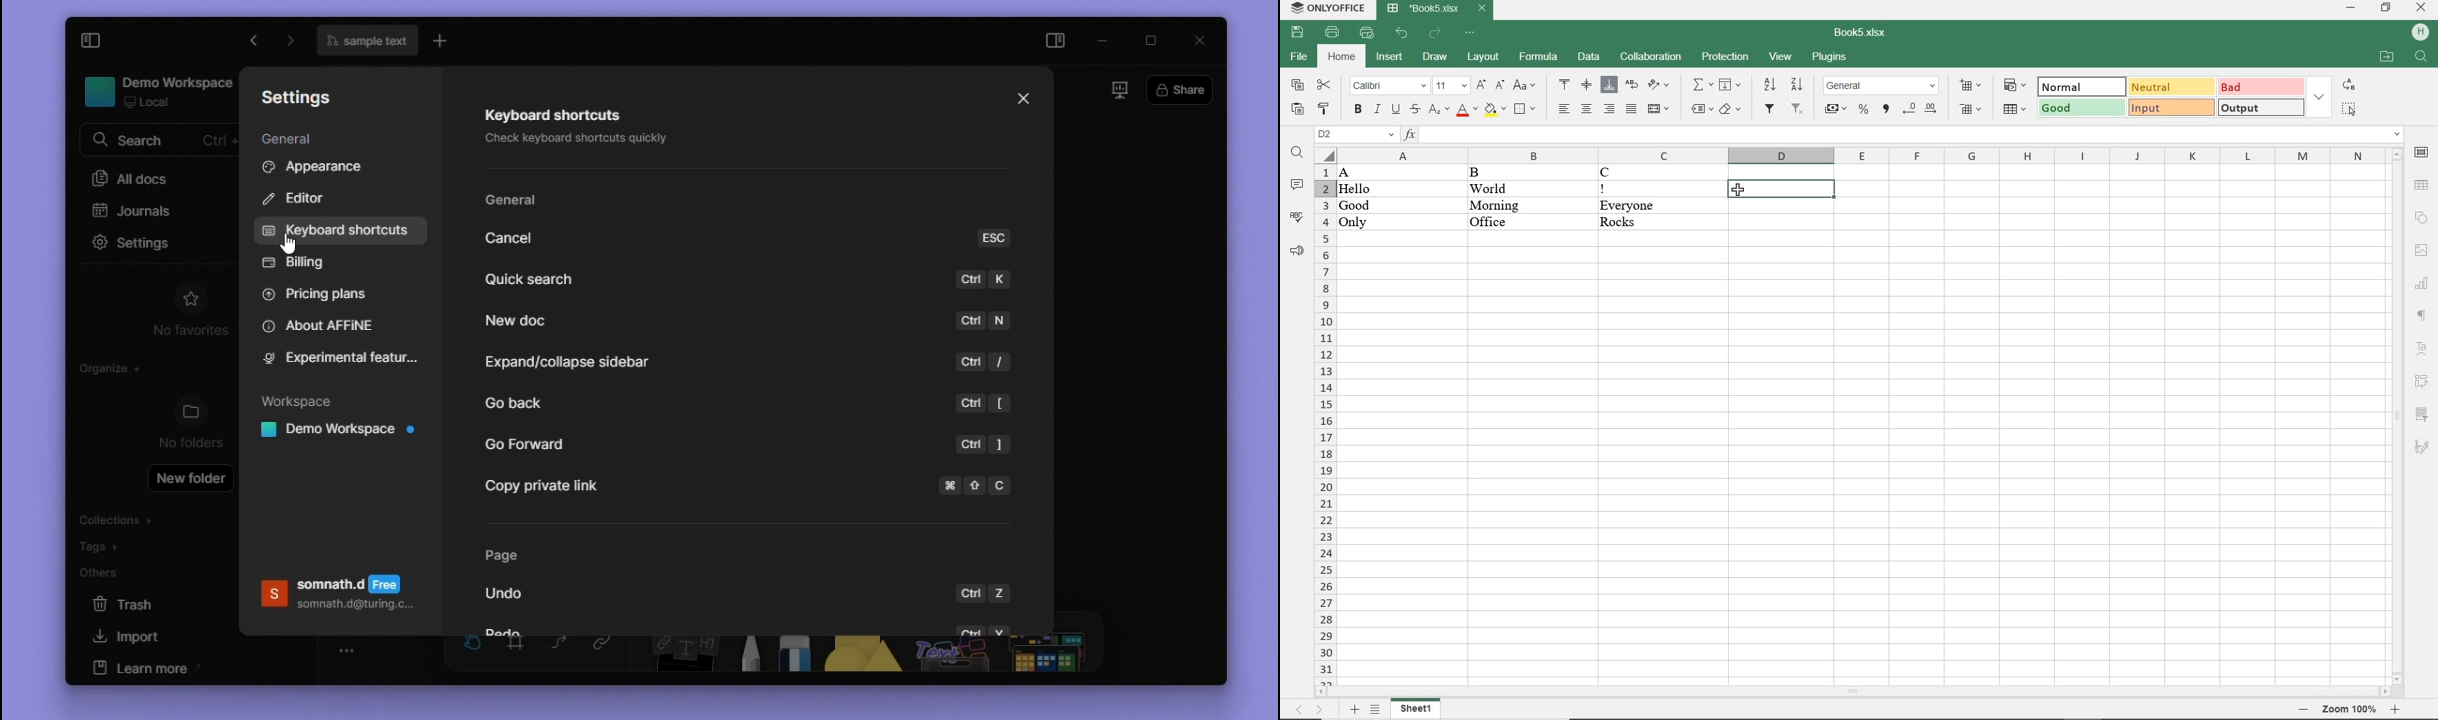 Image resolution: width=2464 pixels, height=728 pixels. Describe the element at coordinates (1314, 710) in the screenshot. I see `move sheets` at that location.